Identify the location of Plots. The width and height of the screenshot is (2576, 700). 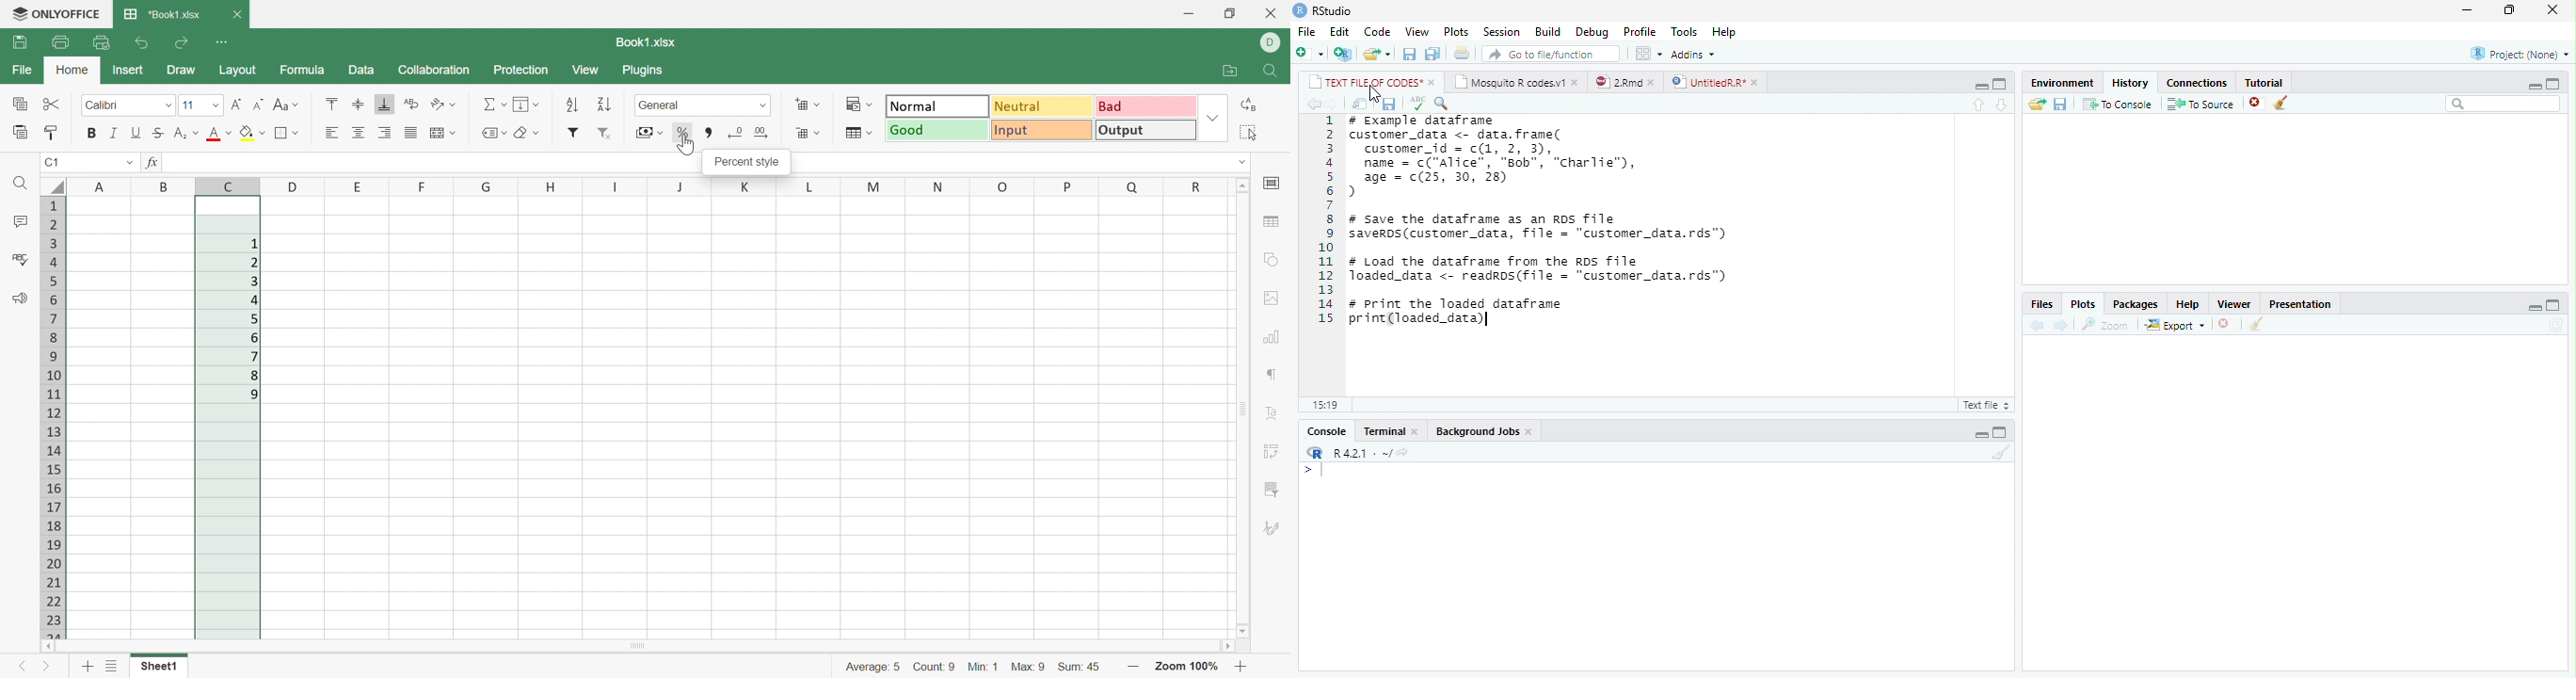
(2083, 304).